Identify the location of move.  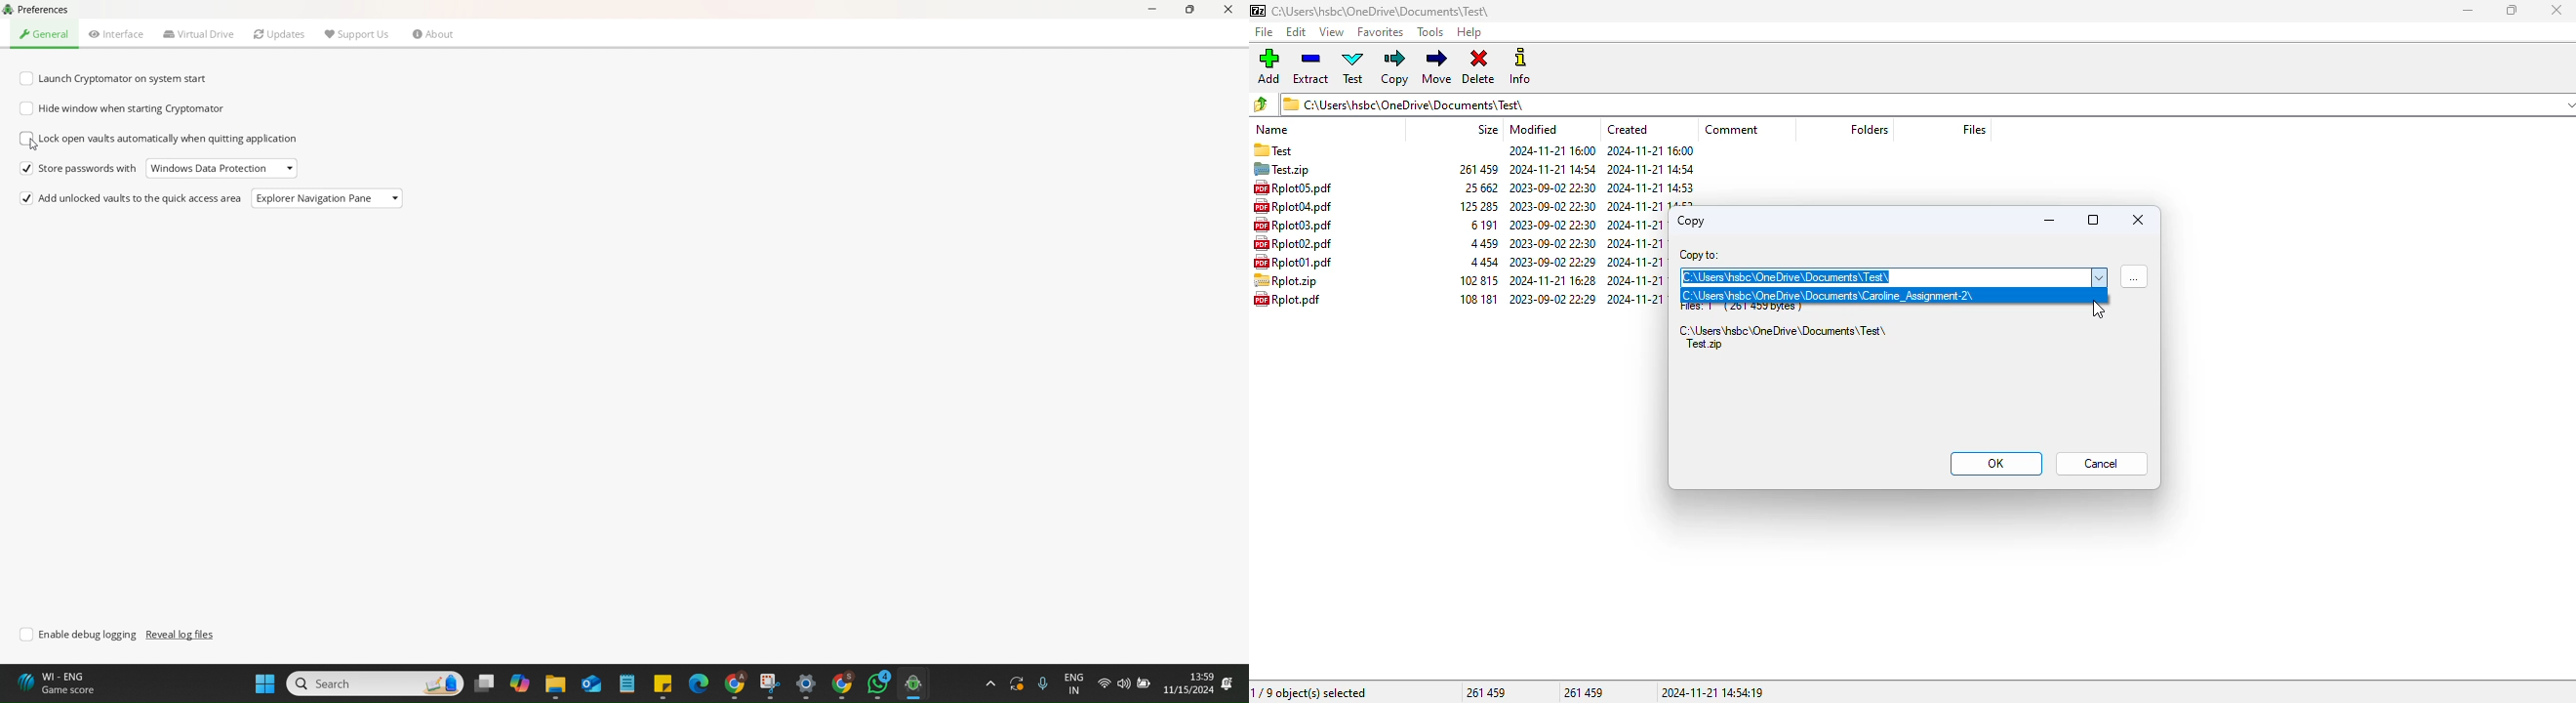
(1438, 67).